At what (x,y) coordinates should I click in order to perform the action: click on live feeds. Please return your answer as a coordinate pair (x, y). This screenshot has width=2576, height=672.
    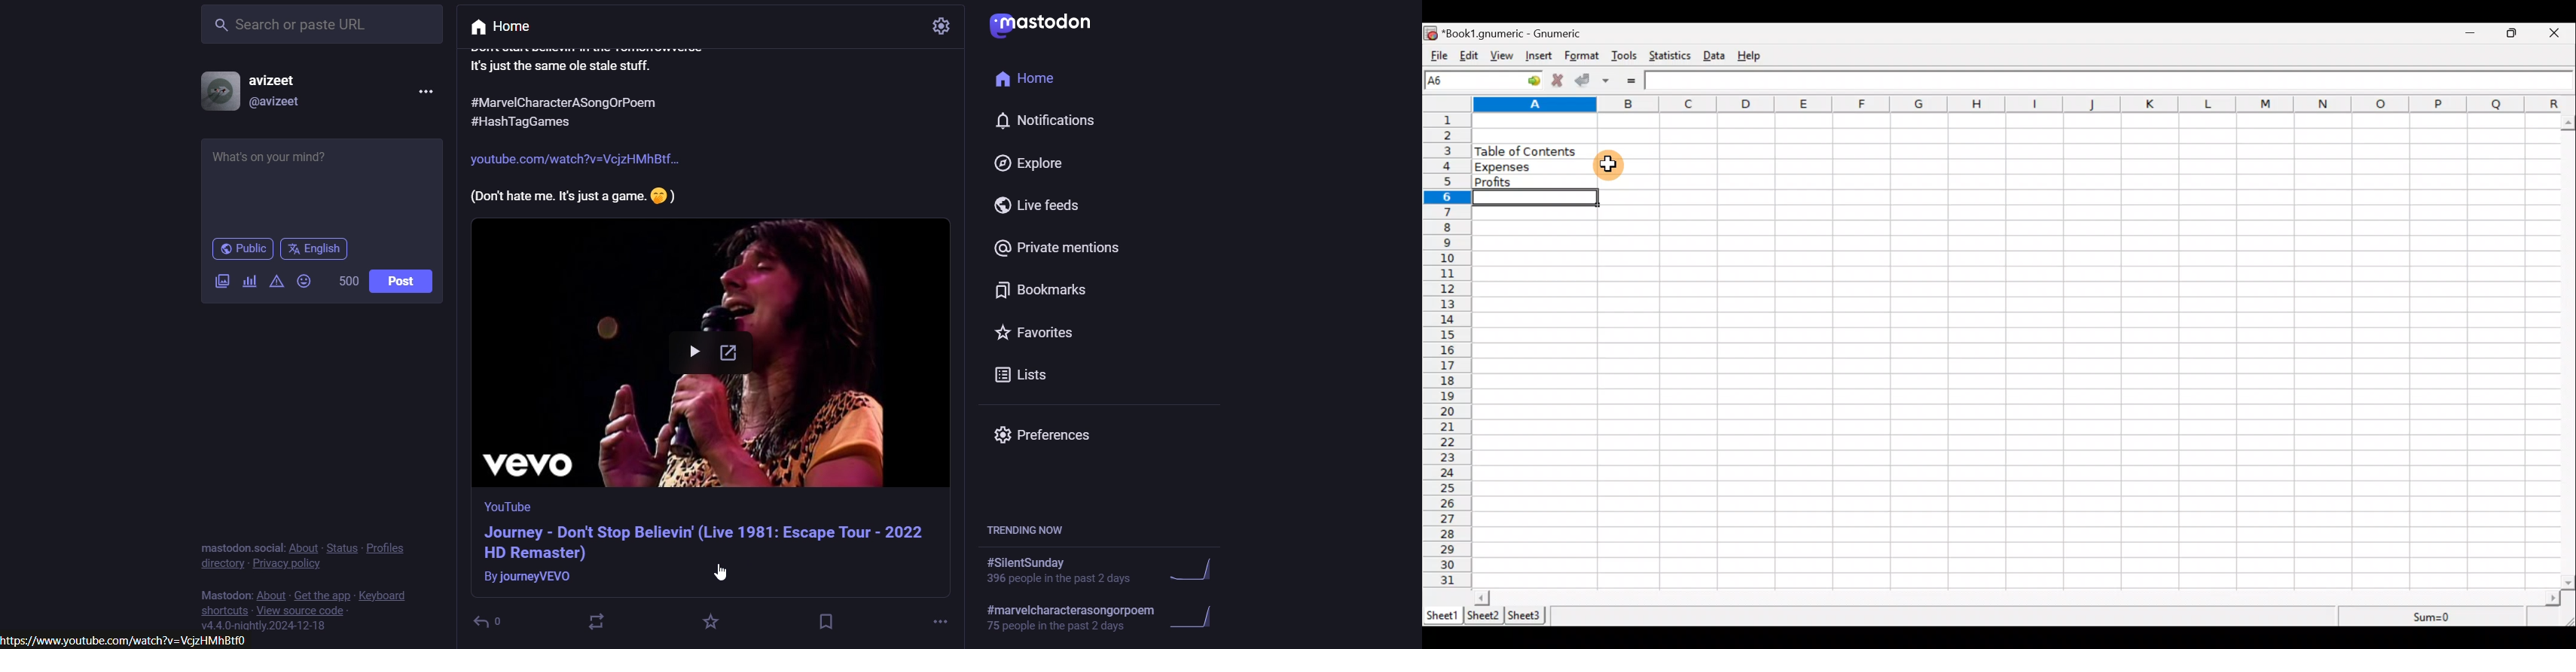
    Looking at the image, I should click on (1046, 207).